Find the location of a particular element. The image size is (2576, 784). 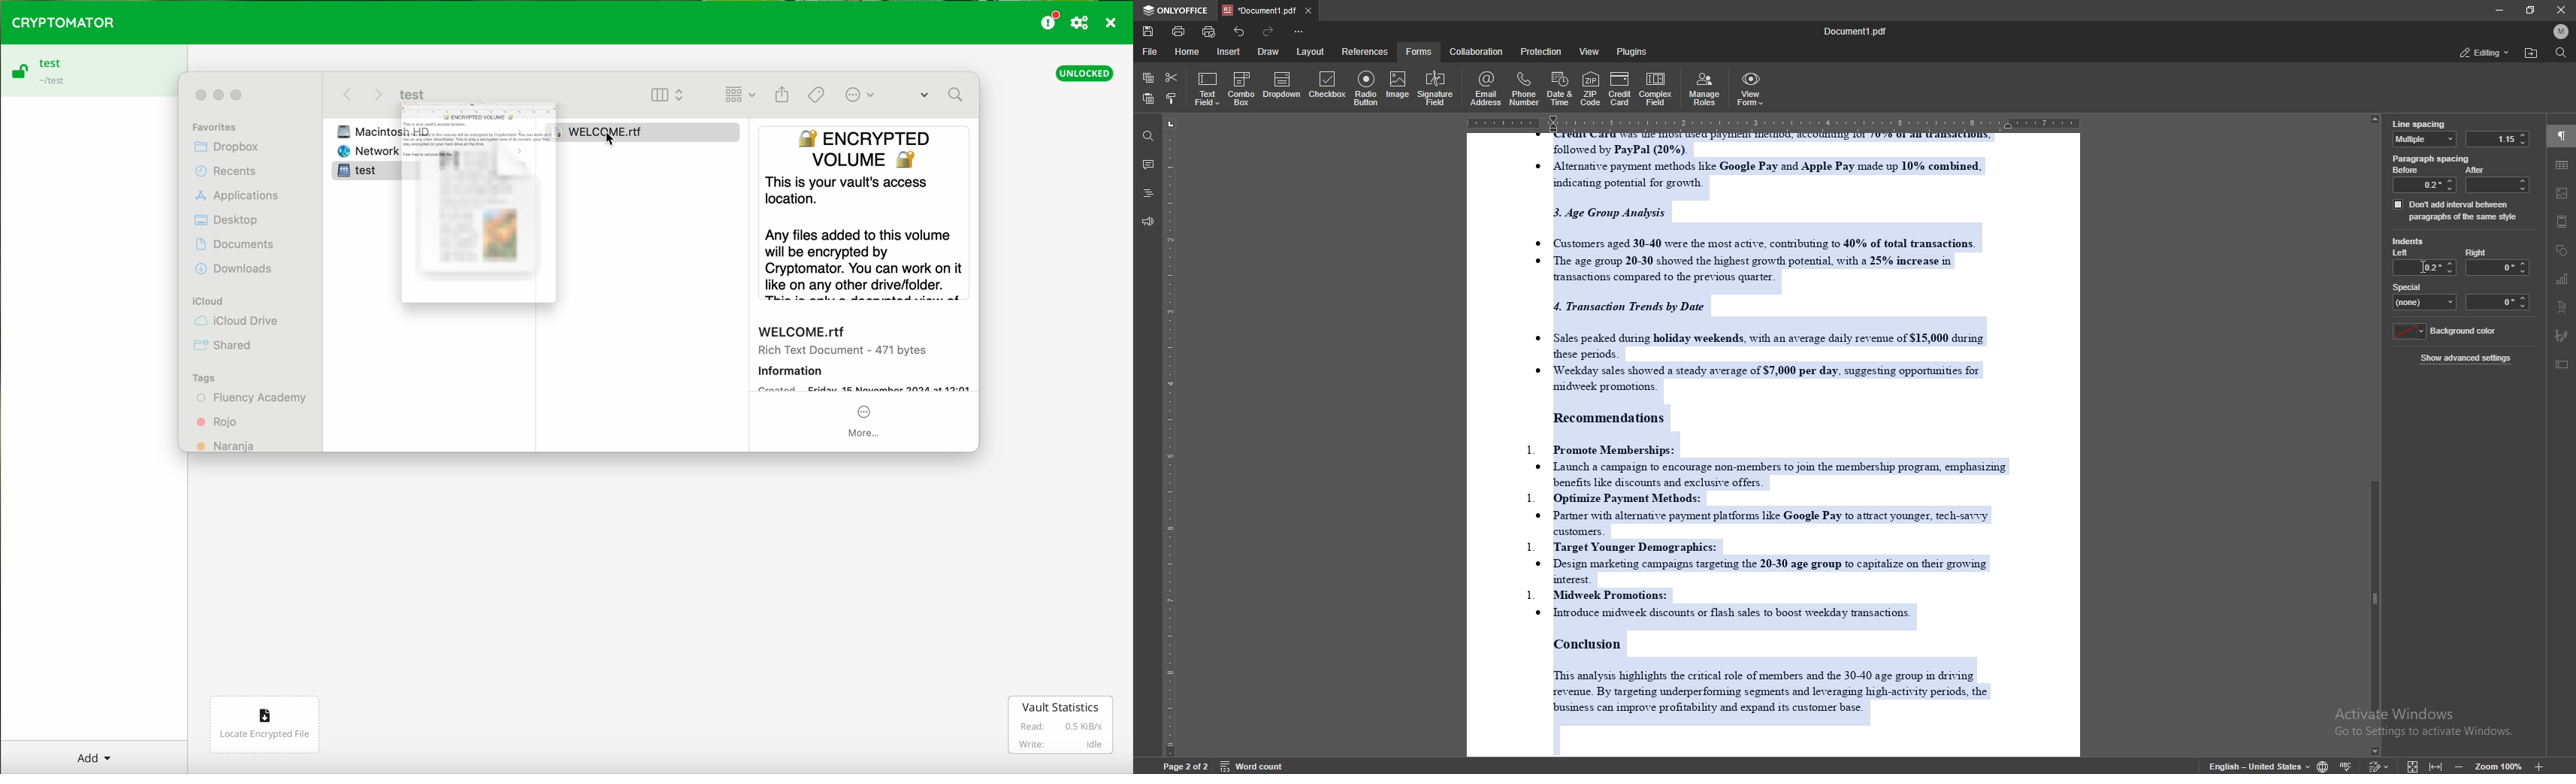

references is located at coordinates (1366, 51).